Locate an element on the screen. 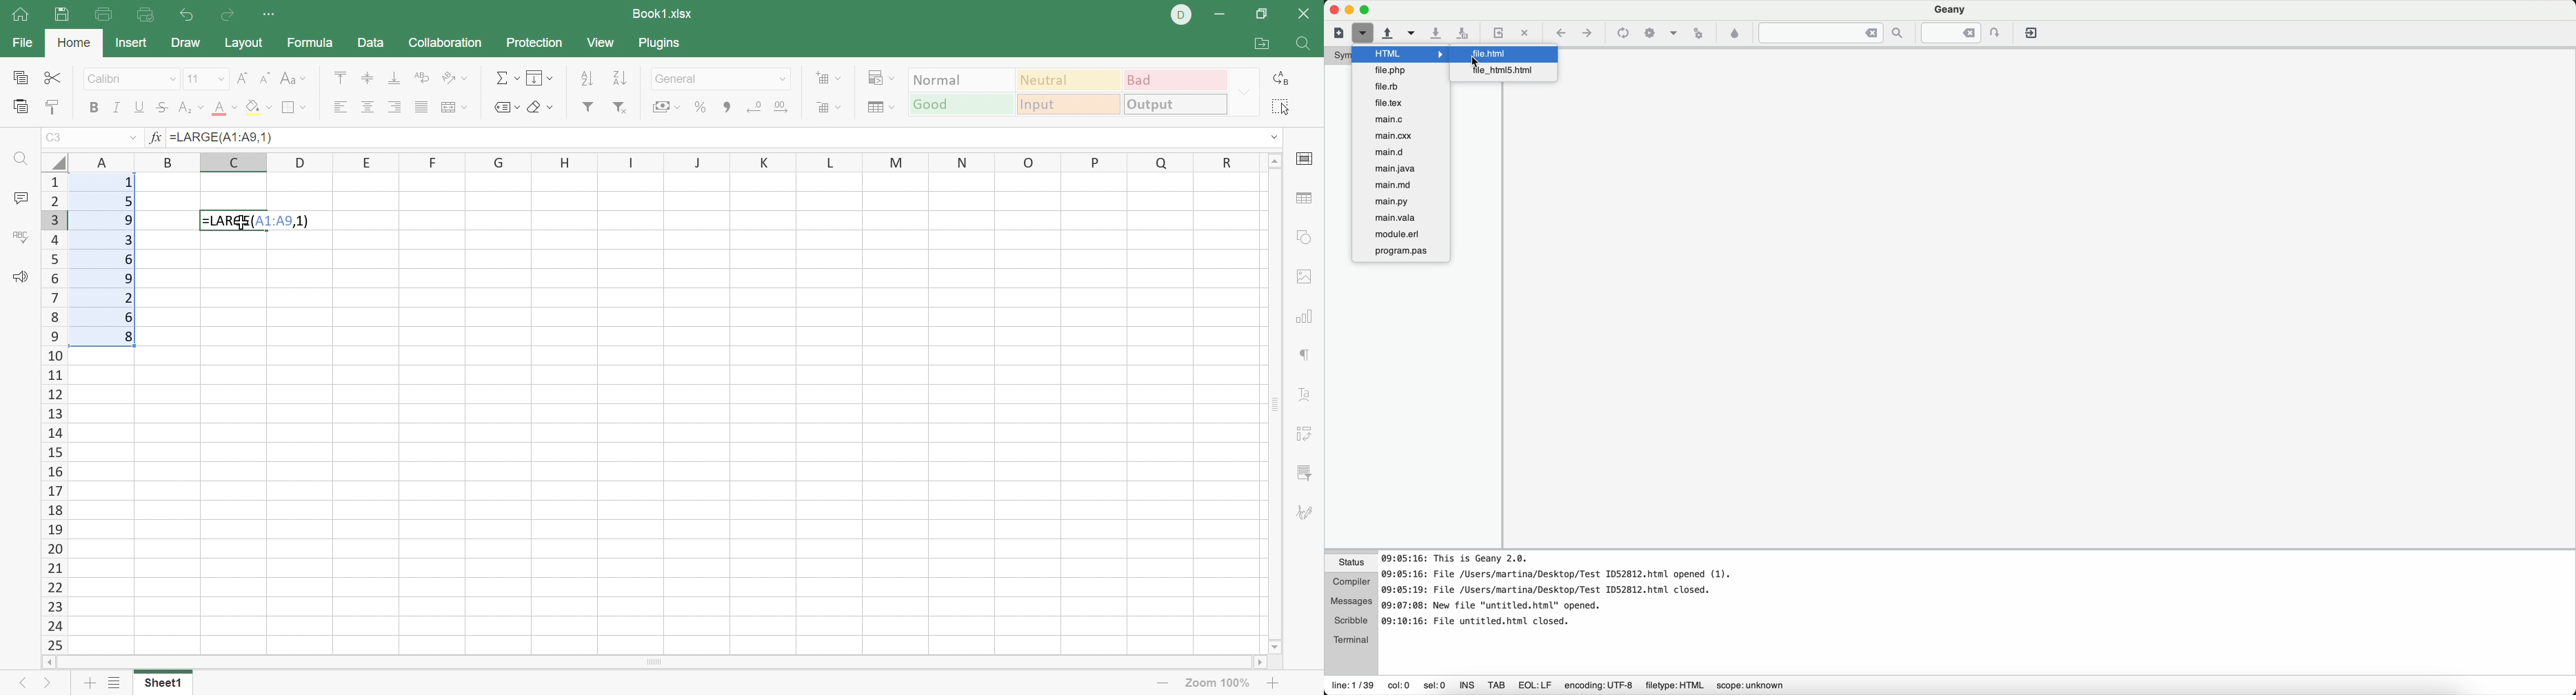 The height and width of the screenshot is (700, 2576). Font is located at coordinates (121, 79).